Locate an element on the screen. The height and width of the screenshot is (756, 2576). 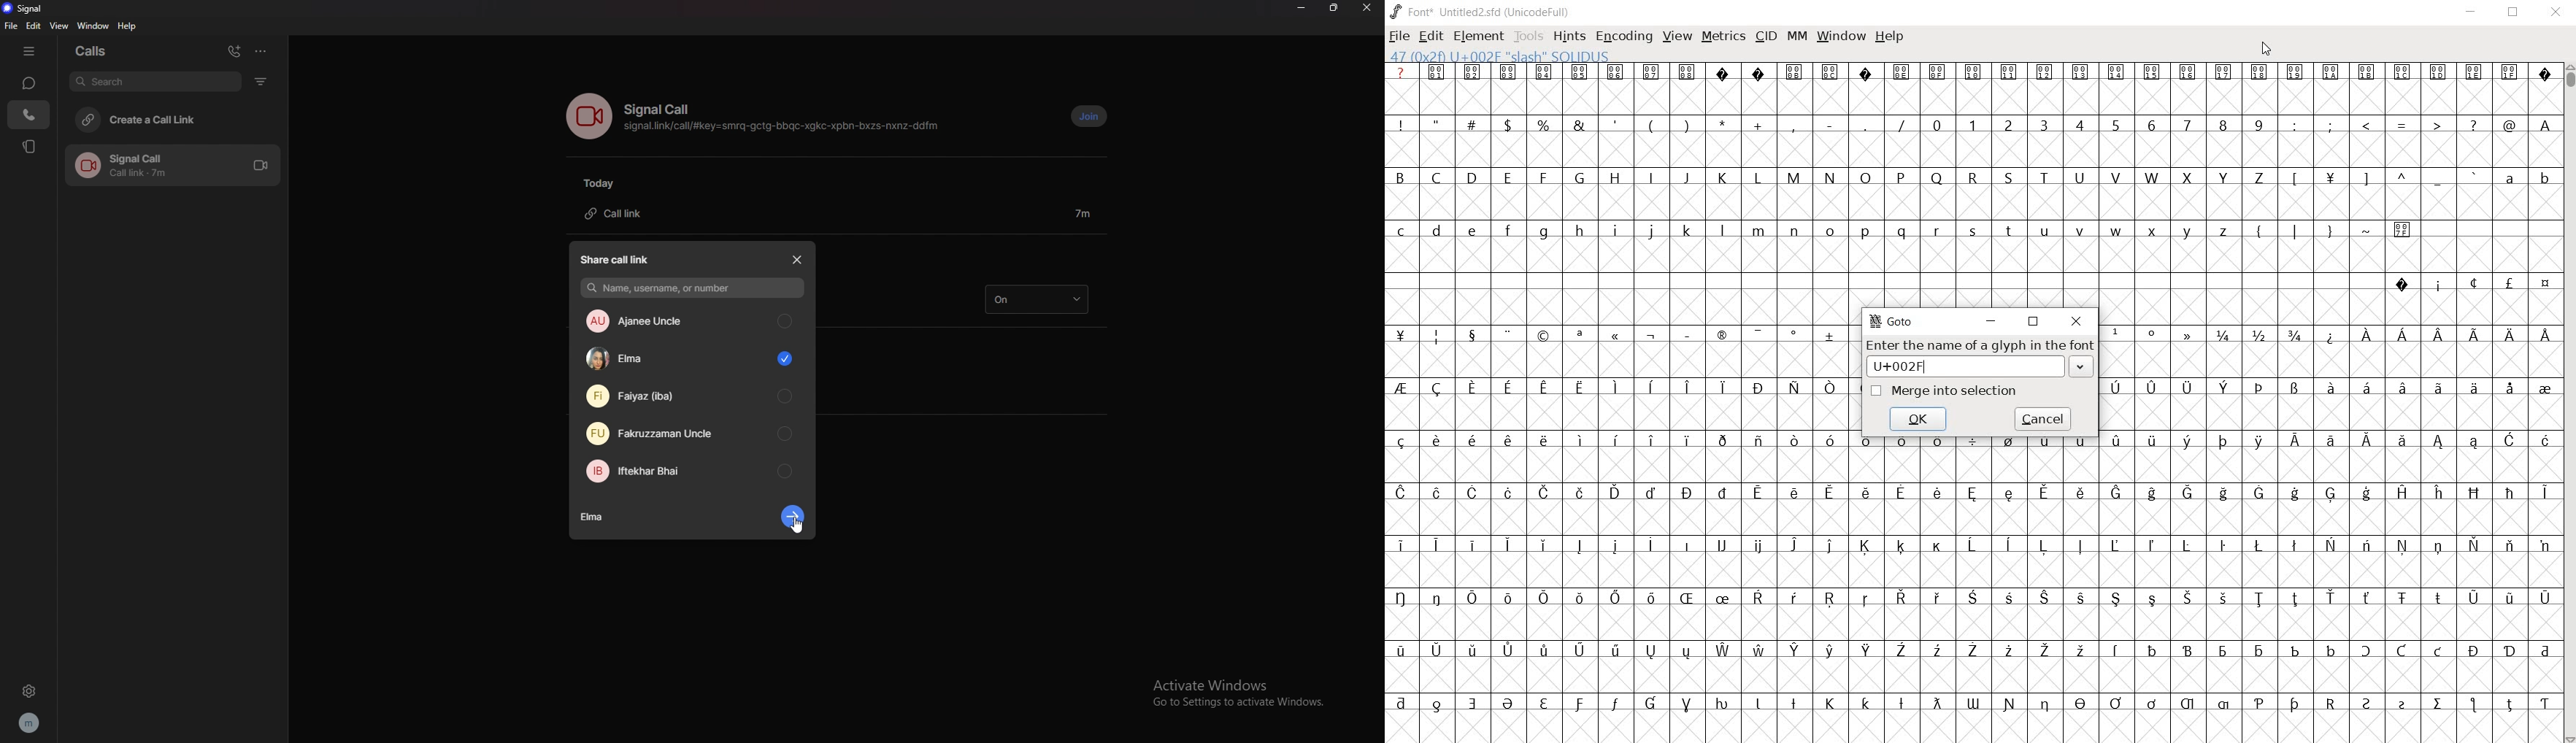
FILE is located at coordinates (1401, 36).